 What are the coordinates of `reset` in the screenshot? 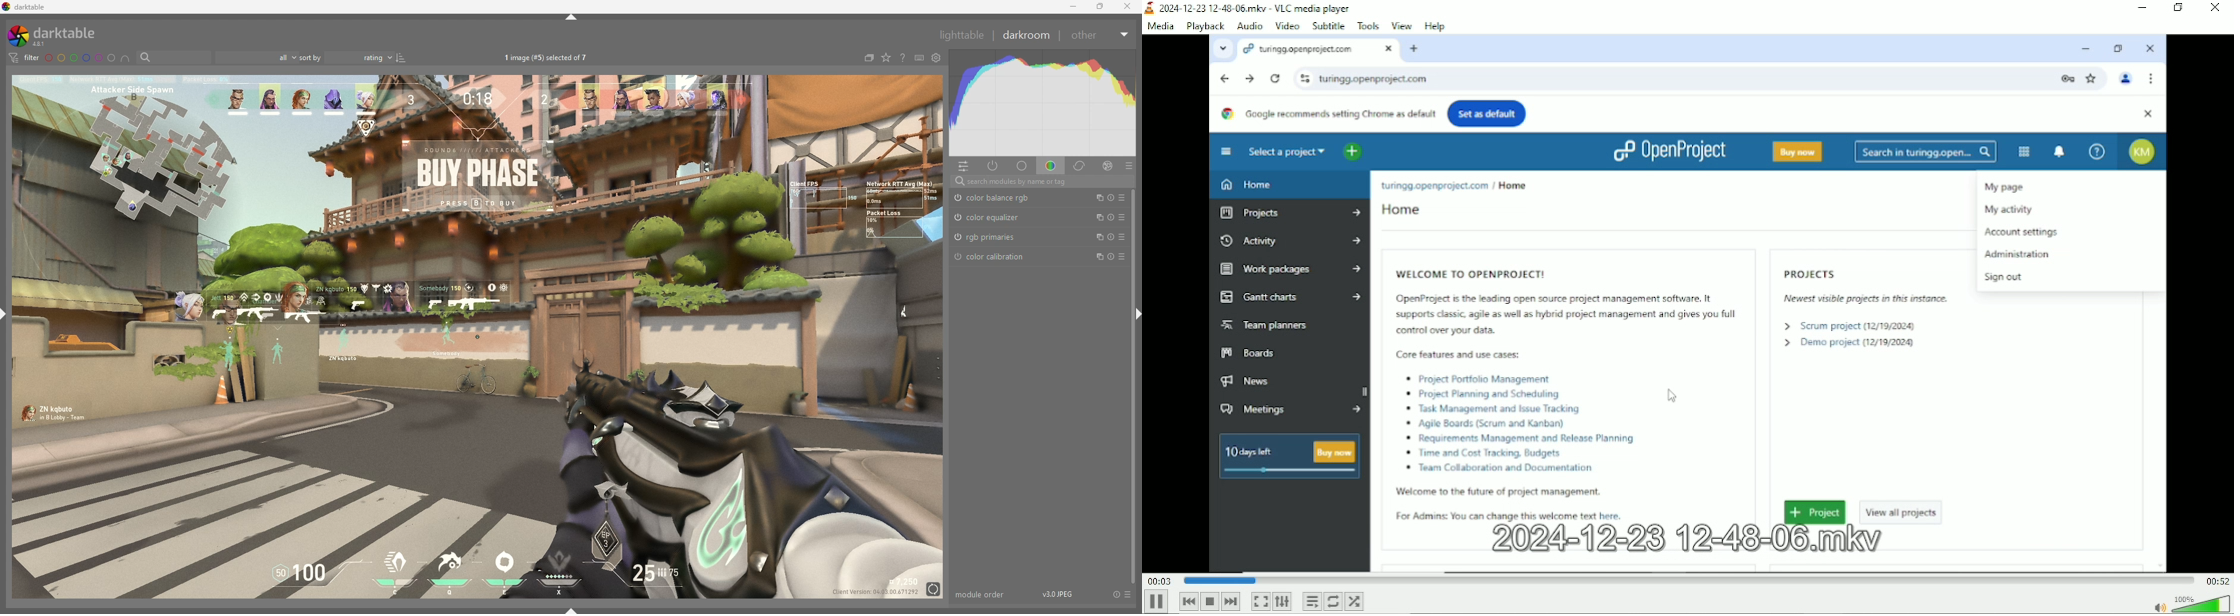 It's located at (1111, 217).